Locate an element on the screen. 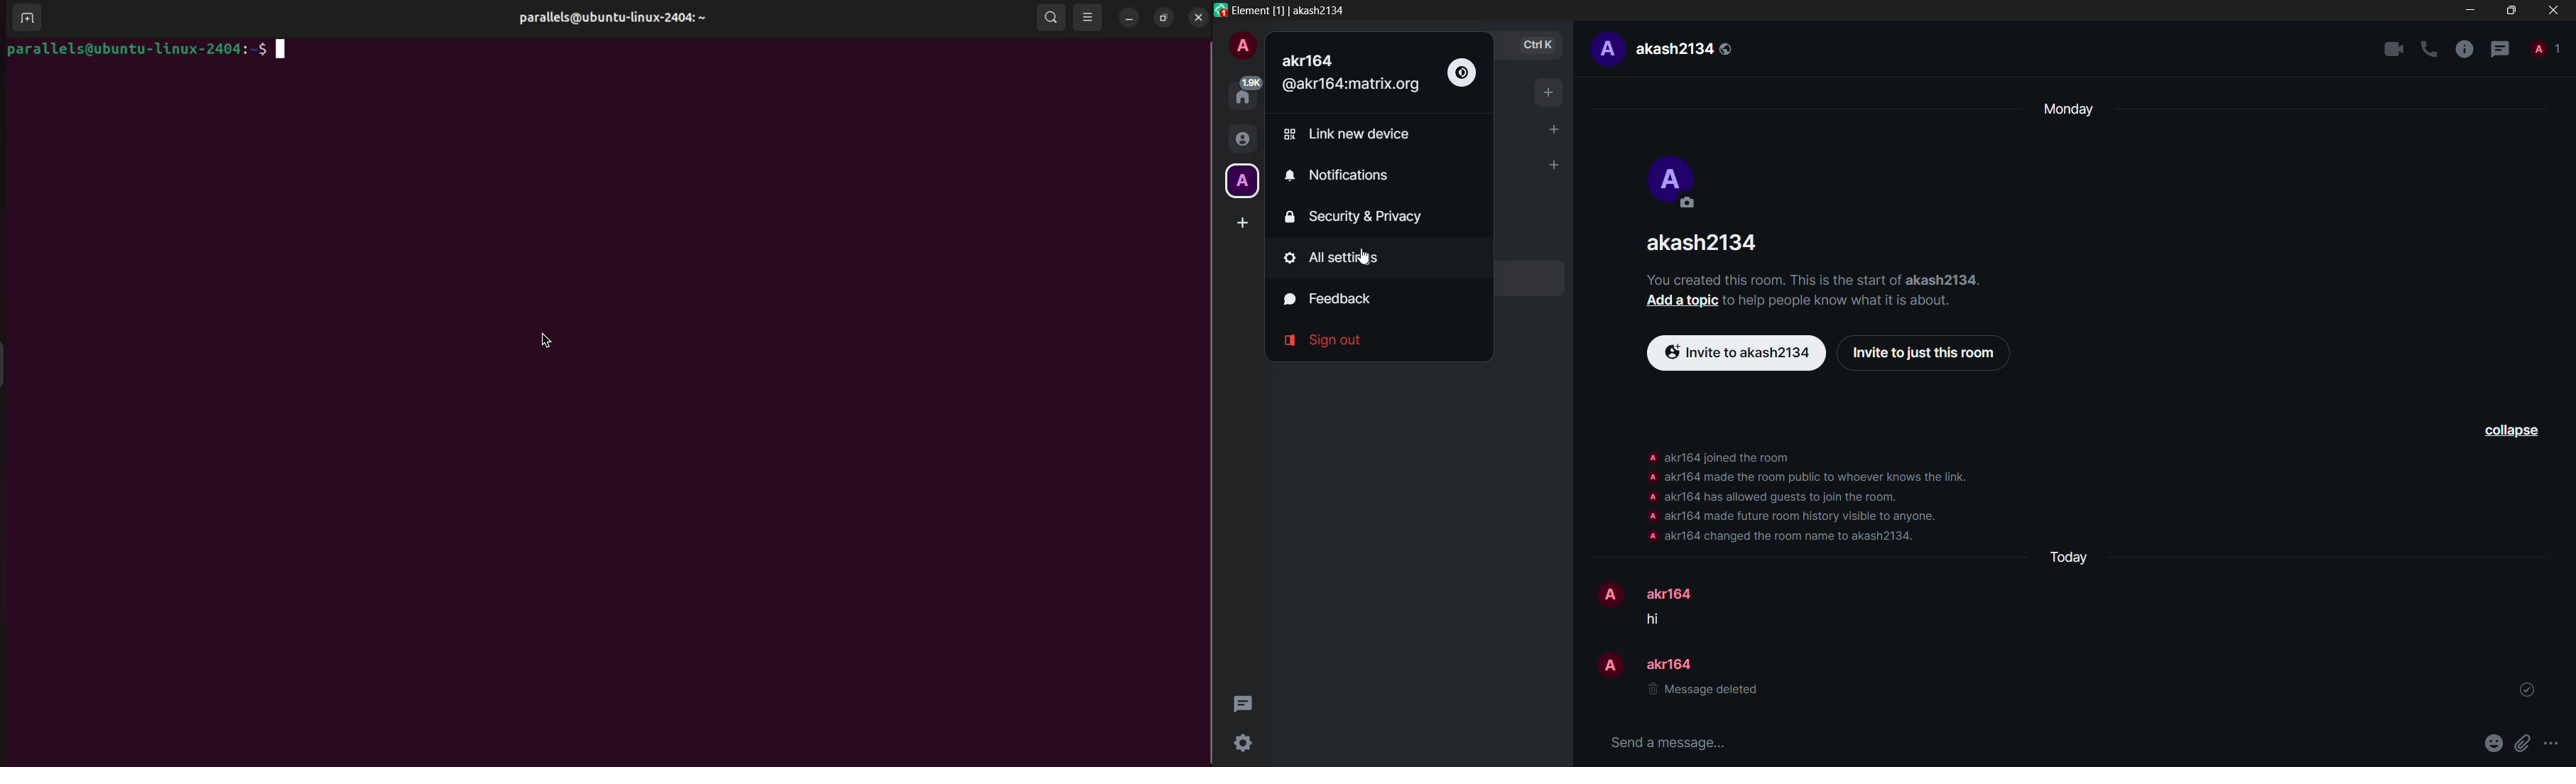 This screenshot has width=2576, height=784. @akr164:matrix.org is located at coordinates (1352, 86).